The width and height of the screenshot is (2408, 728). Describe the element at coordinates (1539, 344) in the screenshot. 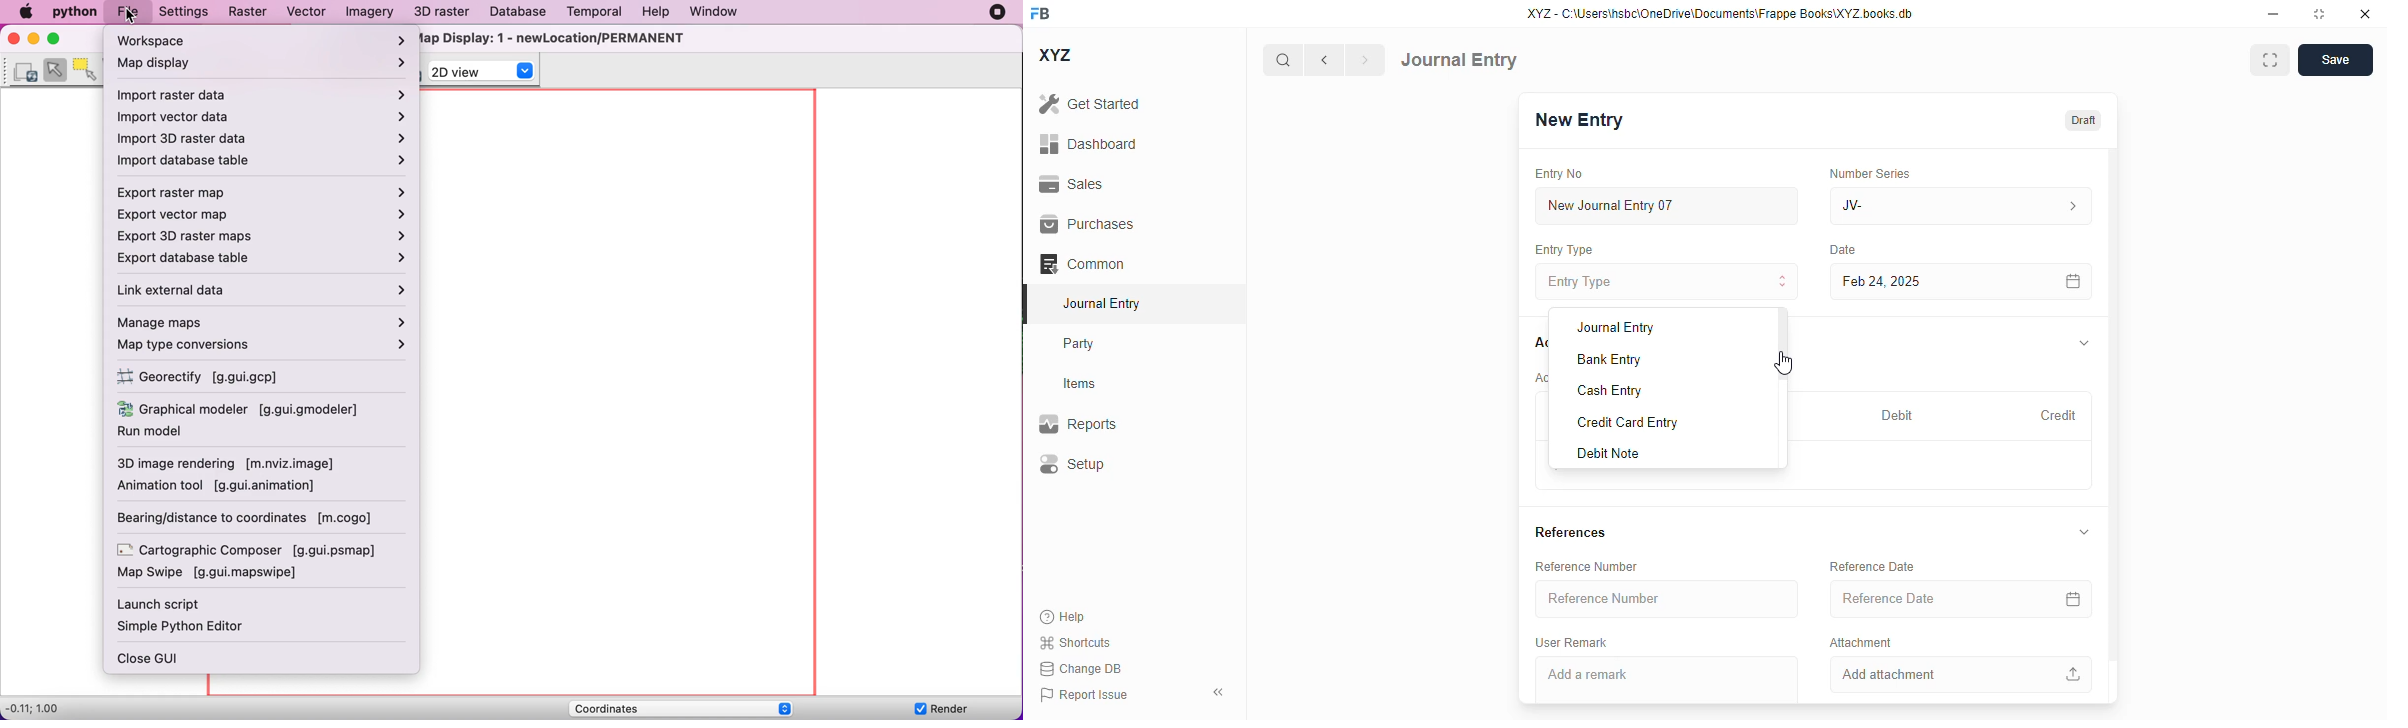

I see `accounts` at that location.